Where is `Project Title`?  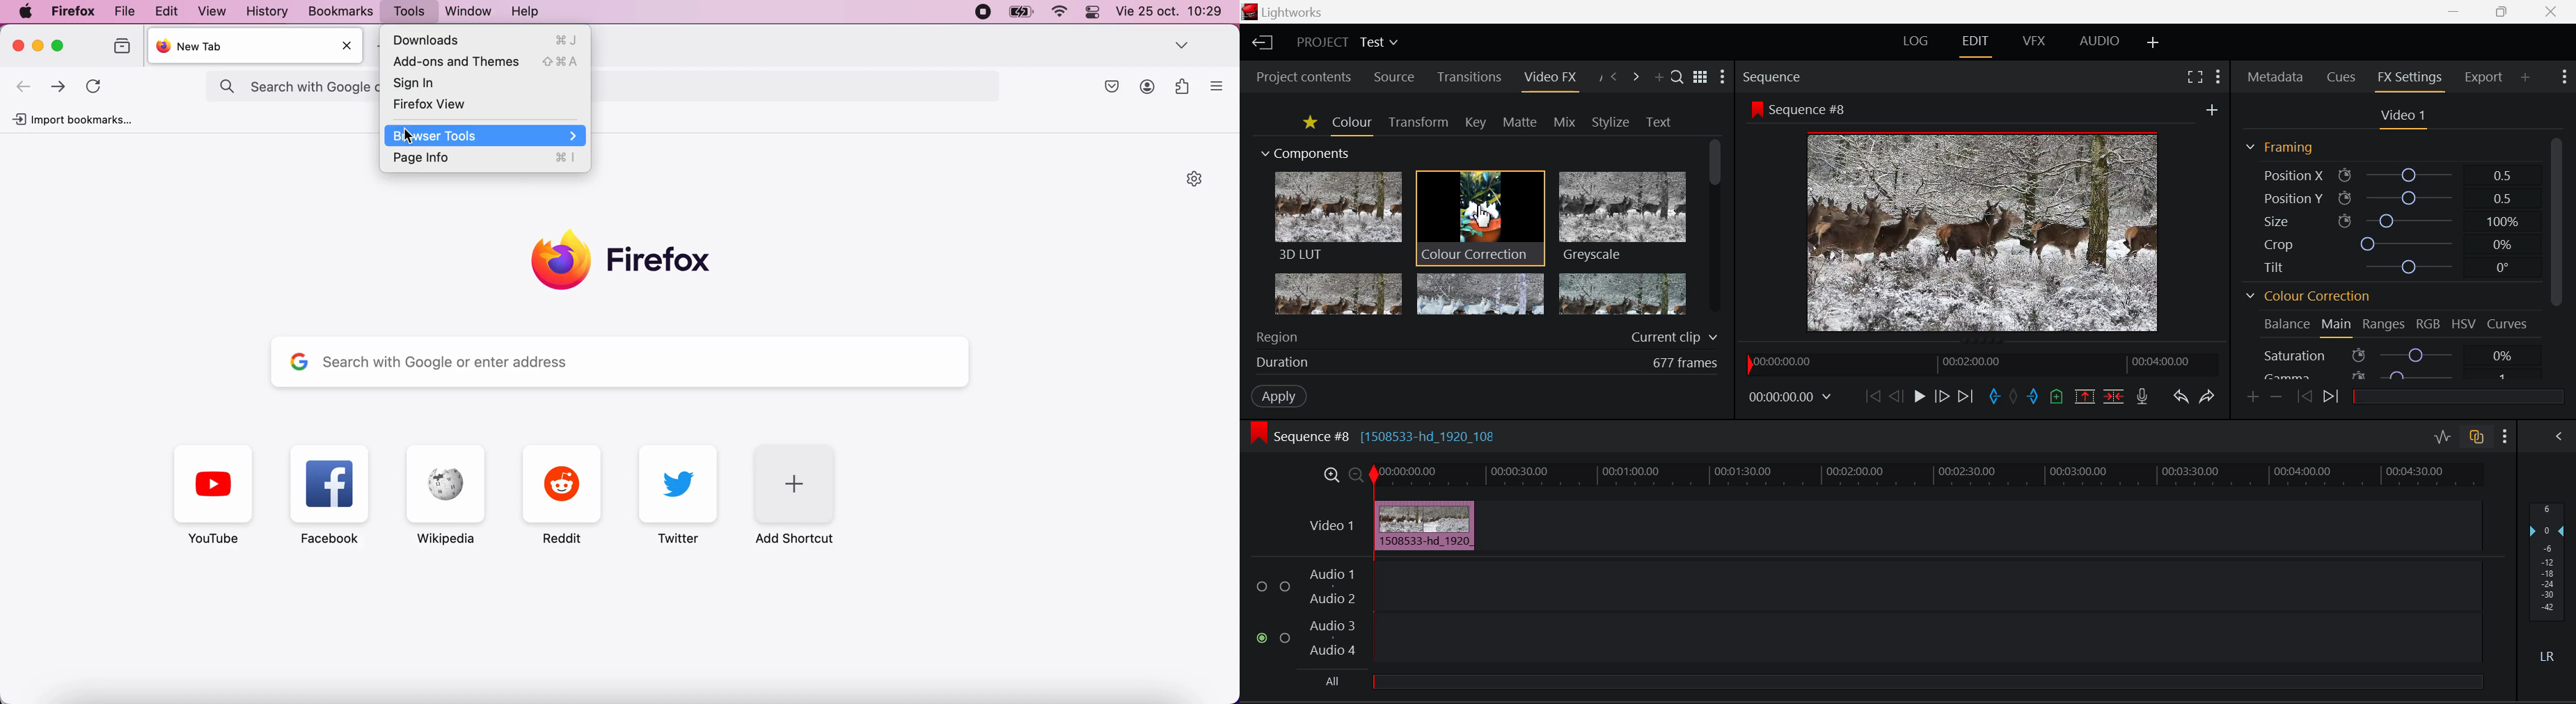 Project Title is located at coordinates (1345, 42).